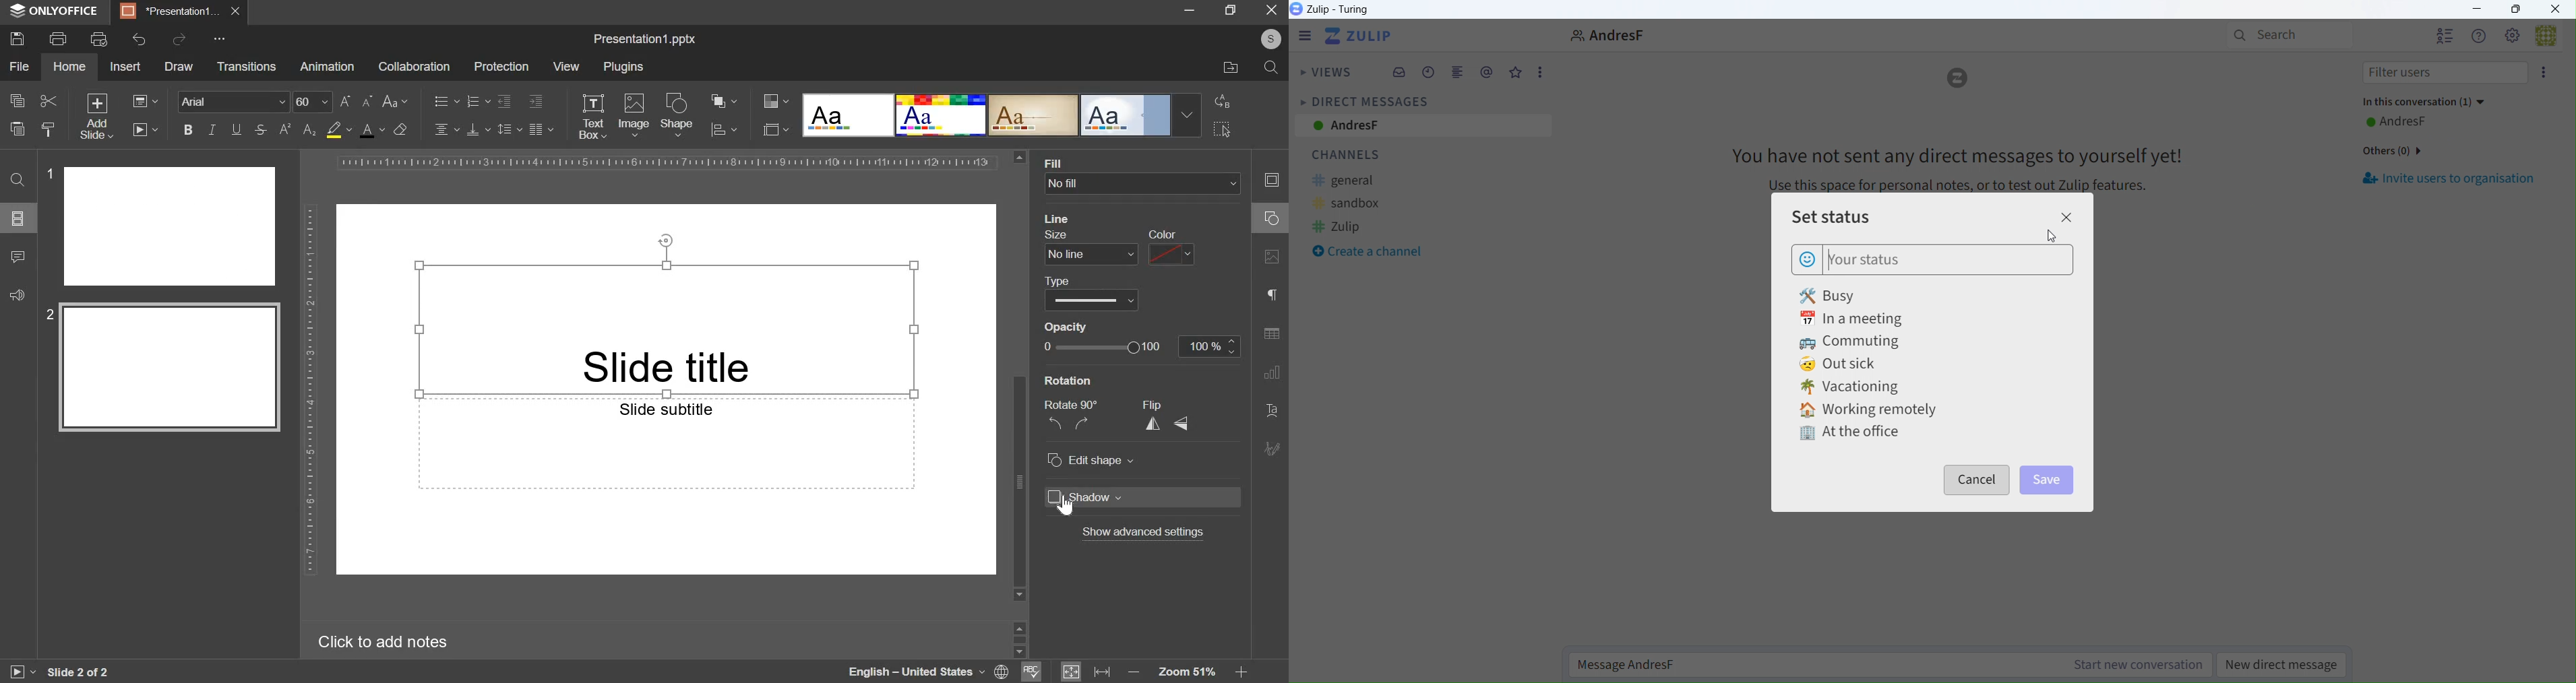 The height and width of the screenshot is (700, 2576). I want to click on full screen, so click(1236, 11).